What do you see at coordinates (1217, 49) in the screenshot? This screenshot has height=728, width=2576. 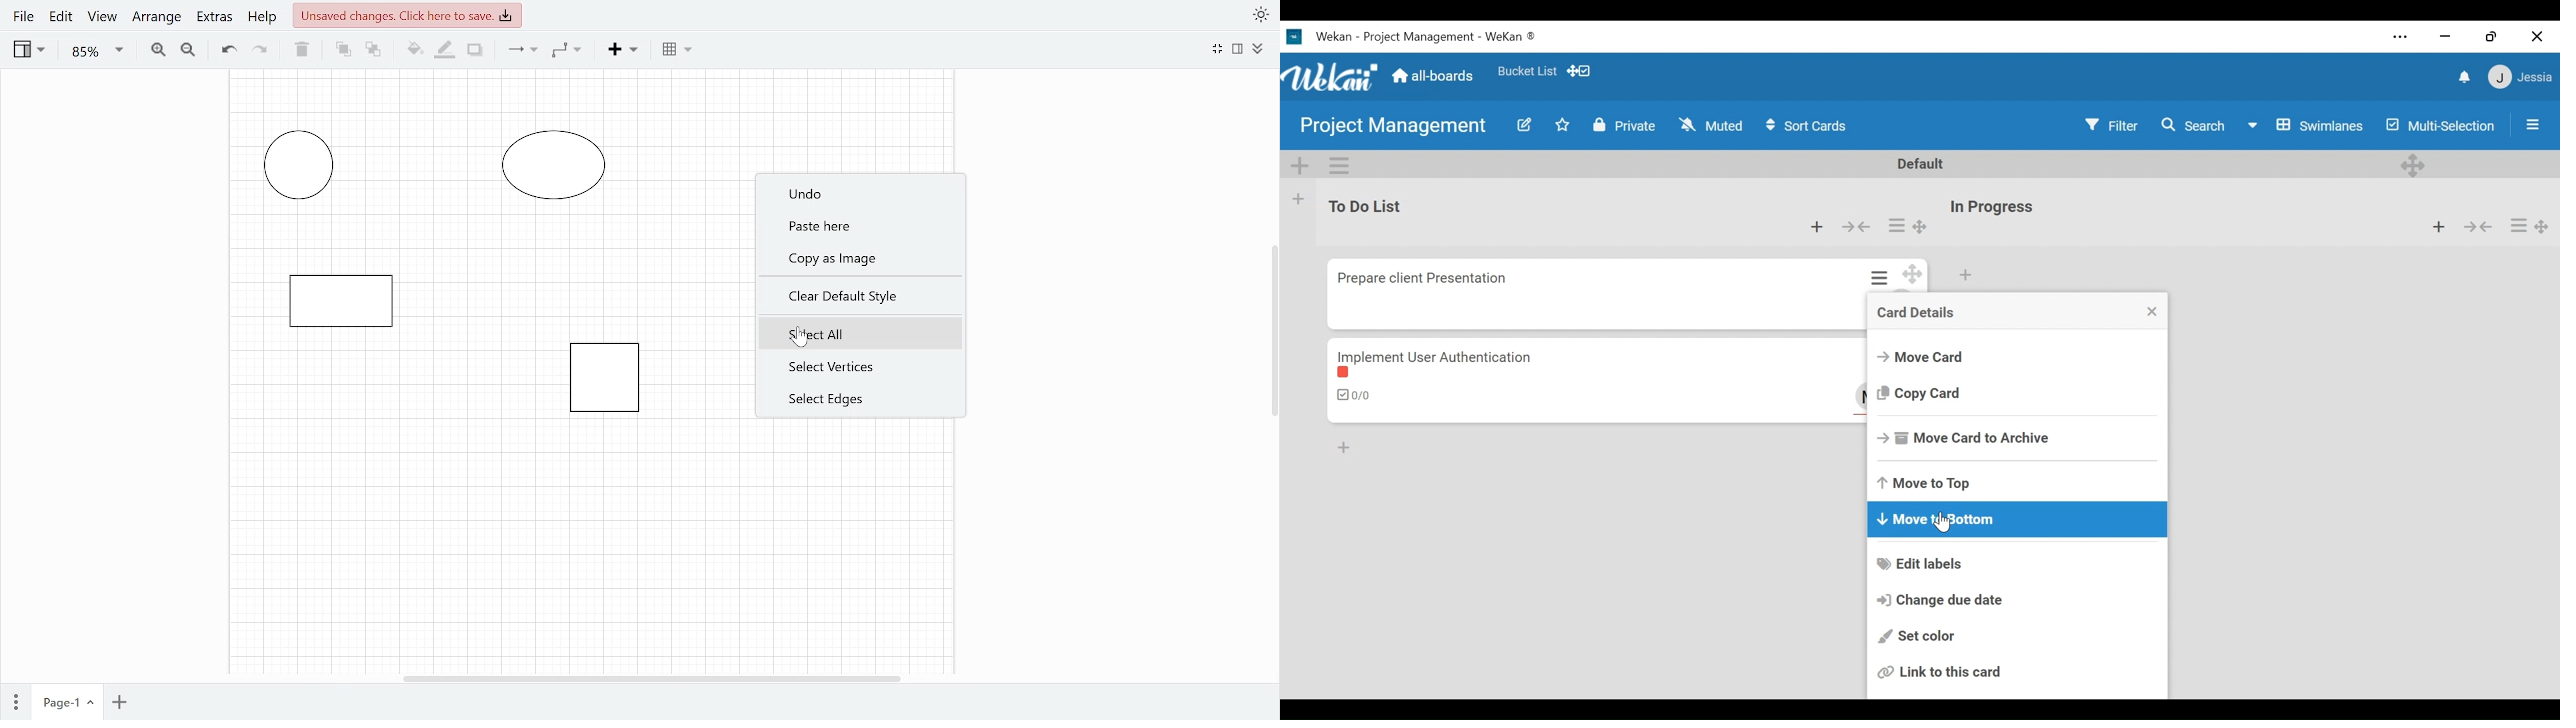 I see `Minimize` at bounding box center [1217, 49].